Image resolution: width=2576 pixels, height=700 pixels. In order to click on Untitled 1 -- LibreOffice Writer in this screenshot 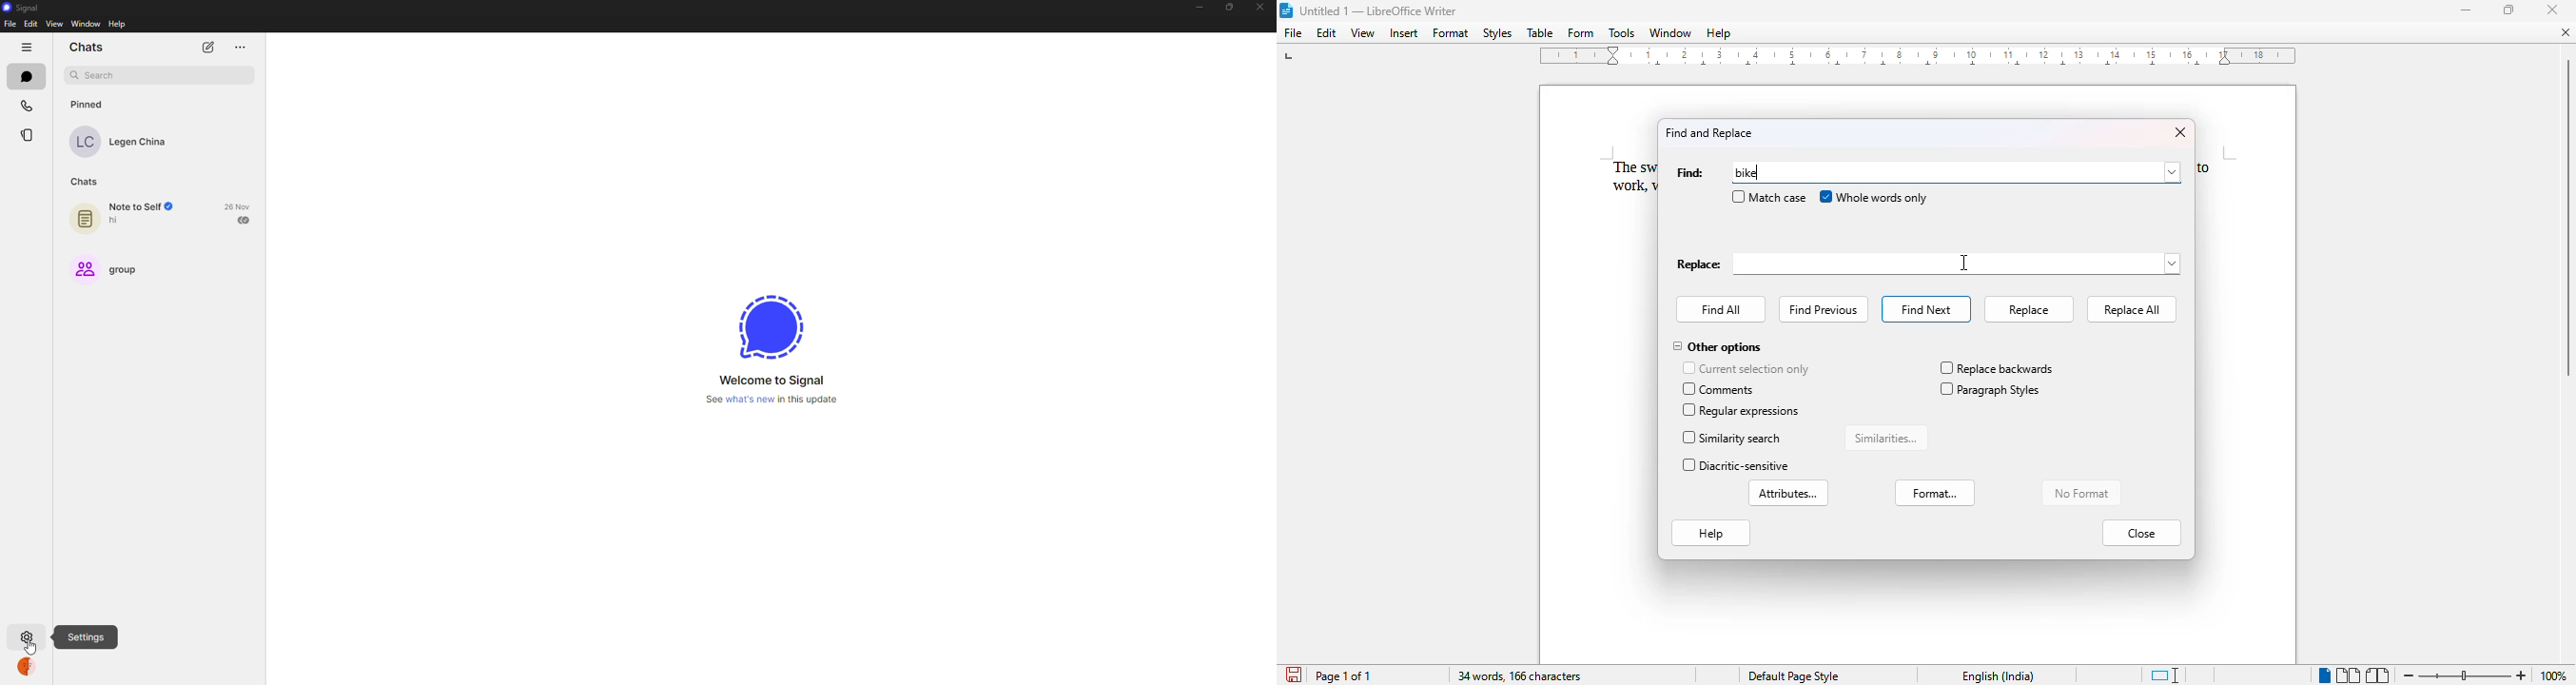, I will do `click(1379, 12)`.